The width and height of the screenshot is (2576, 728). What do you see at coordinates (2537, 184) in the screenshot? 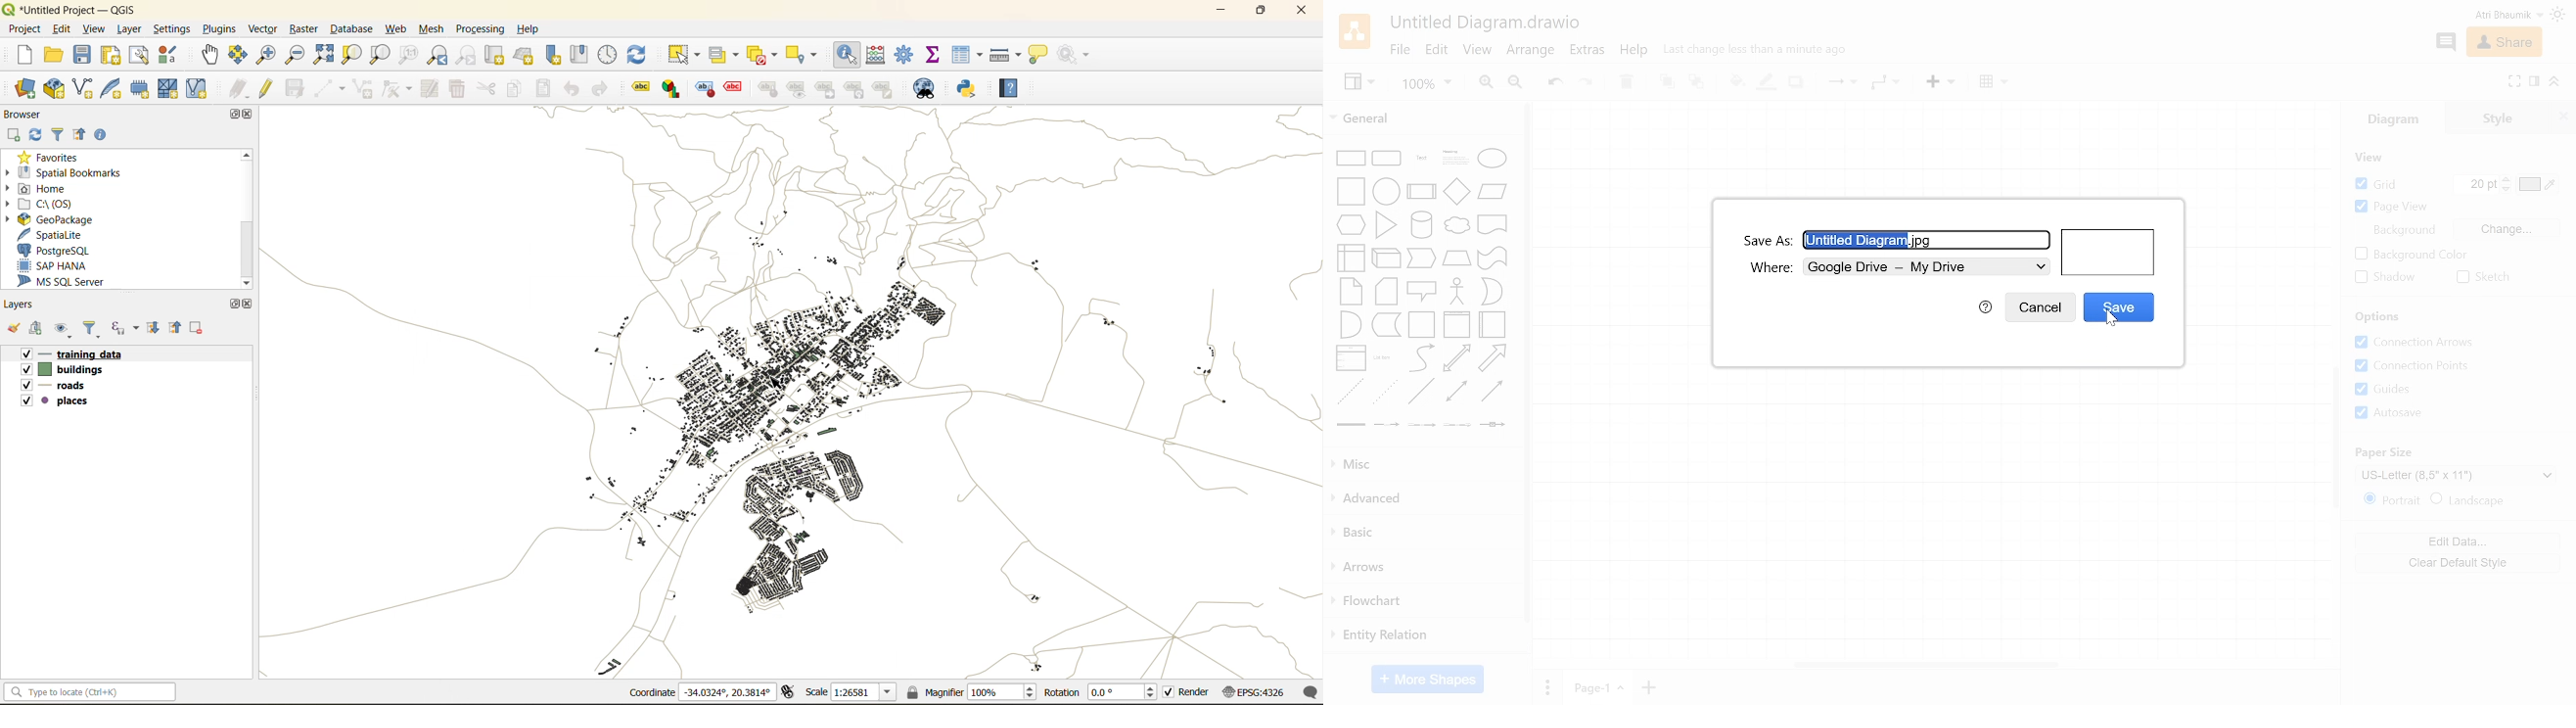
I see `Grid color` at bounding box center [2537, 184].